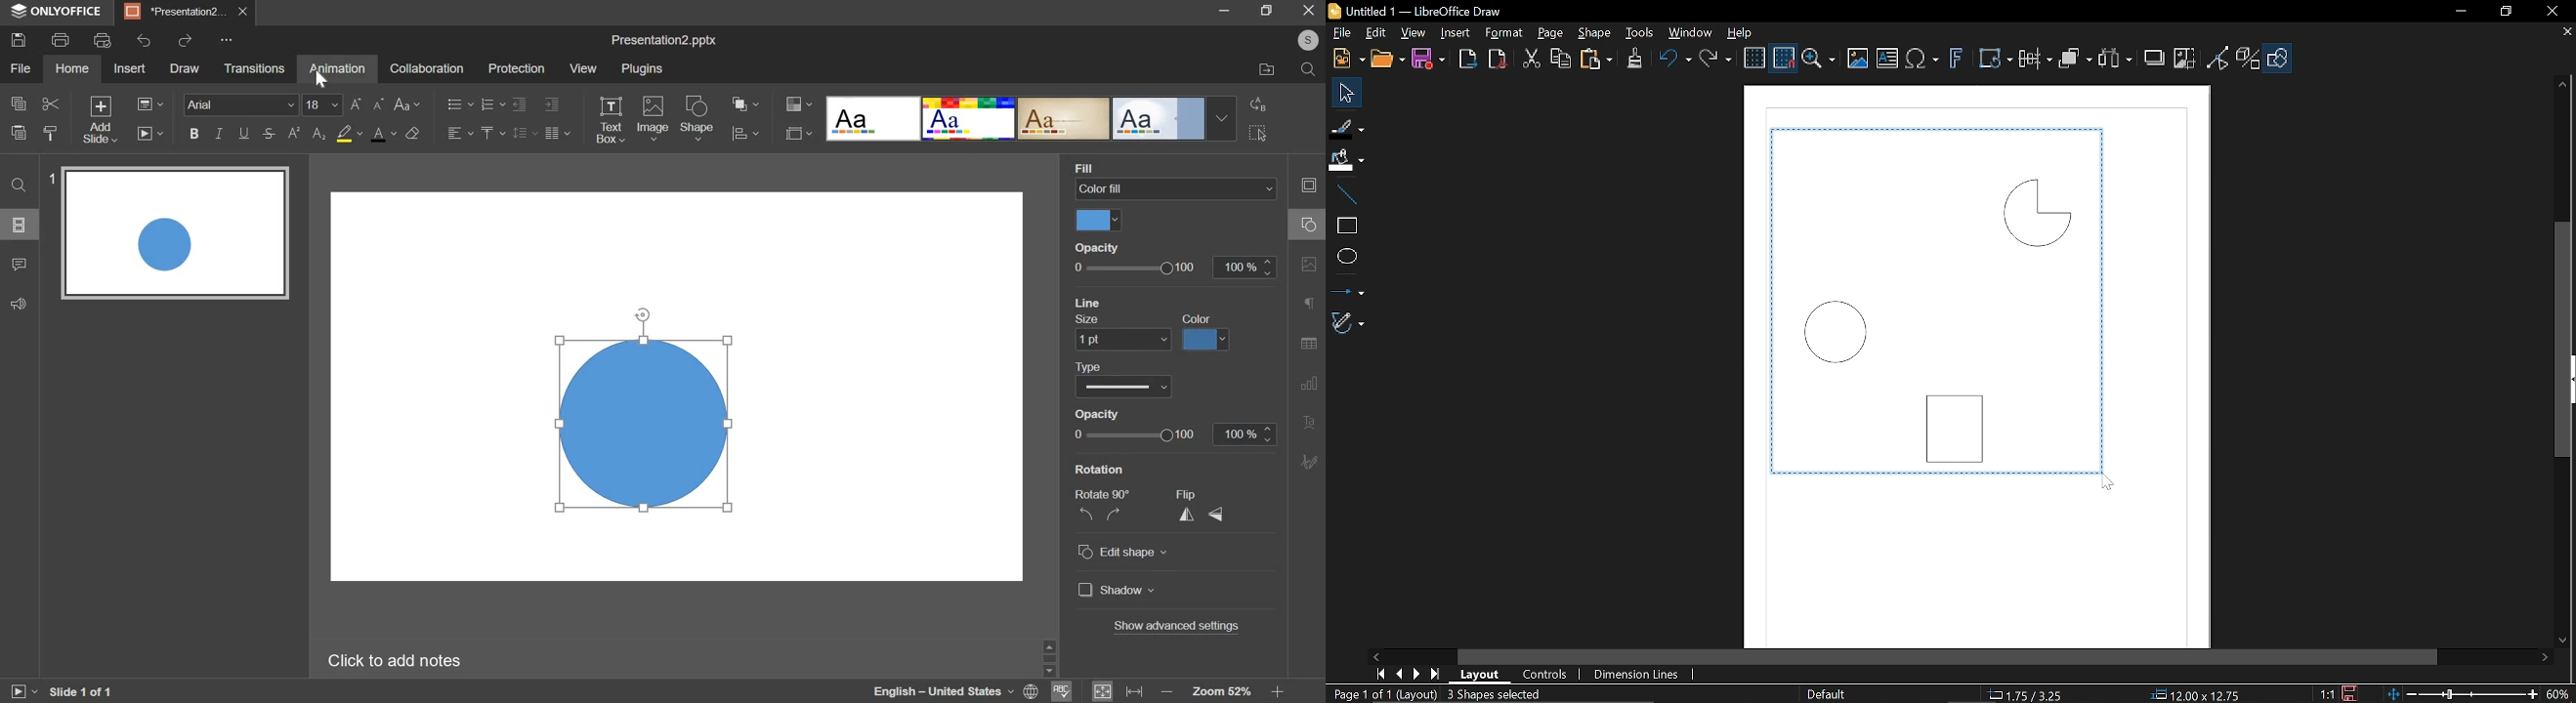 The height and width of the screenshot is (728, 2576). I want to click on Save, so click(2346, 693).